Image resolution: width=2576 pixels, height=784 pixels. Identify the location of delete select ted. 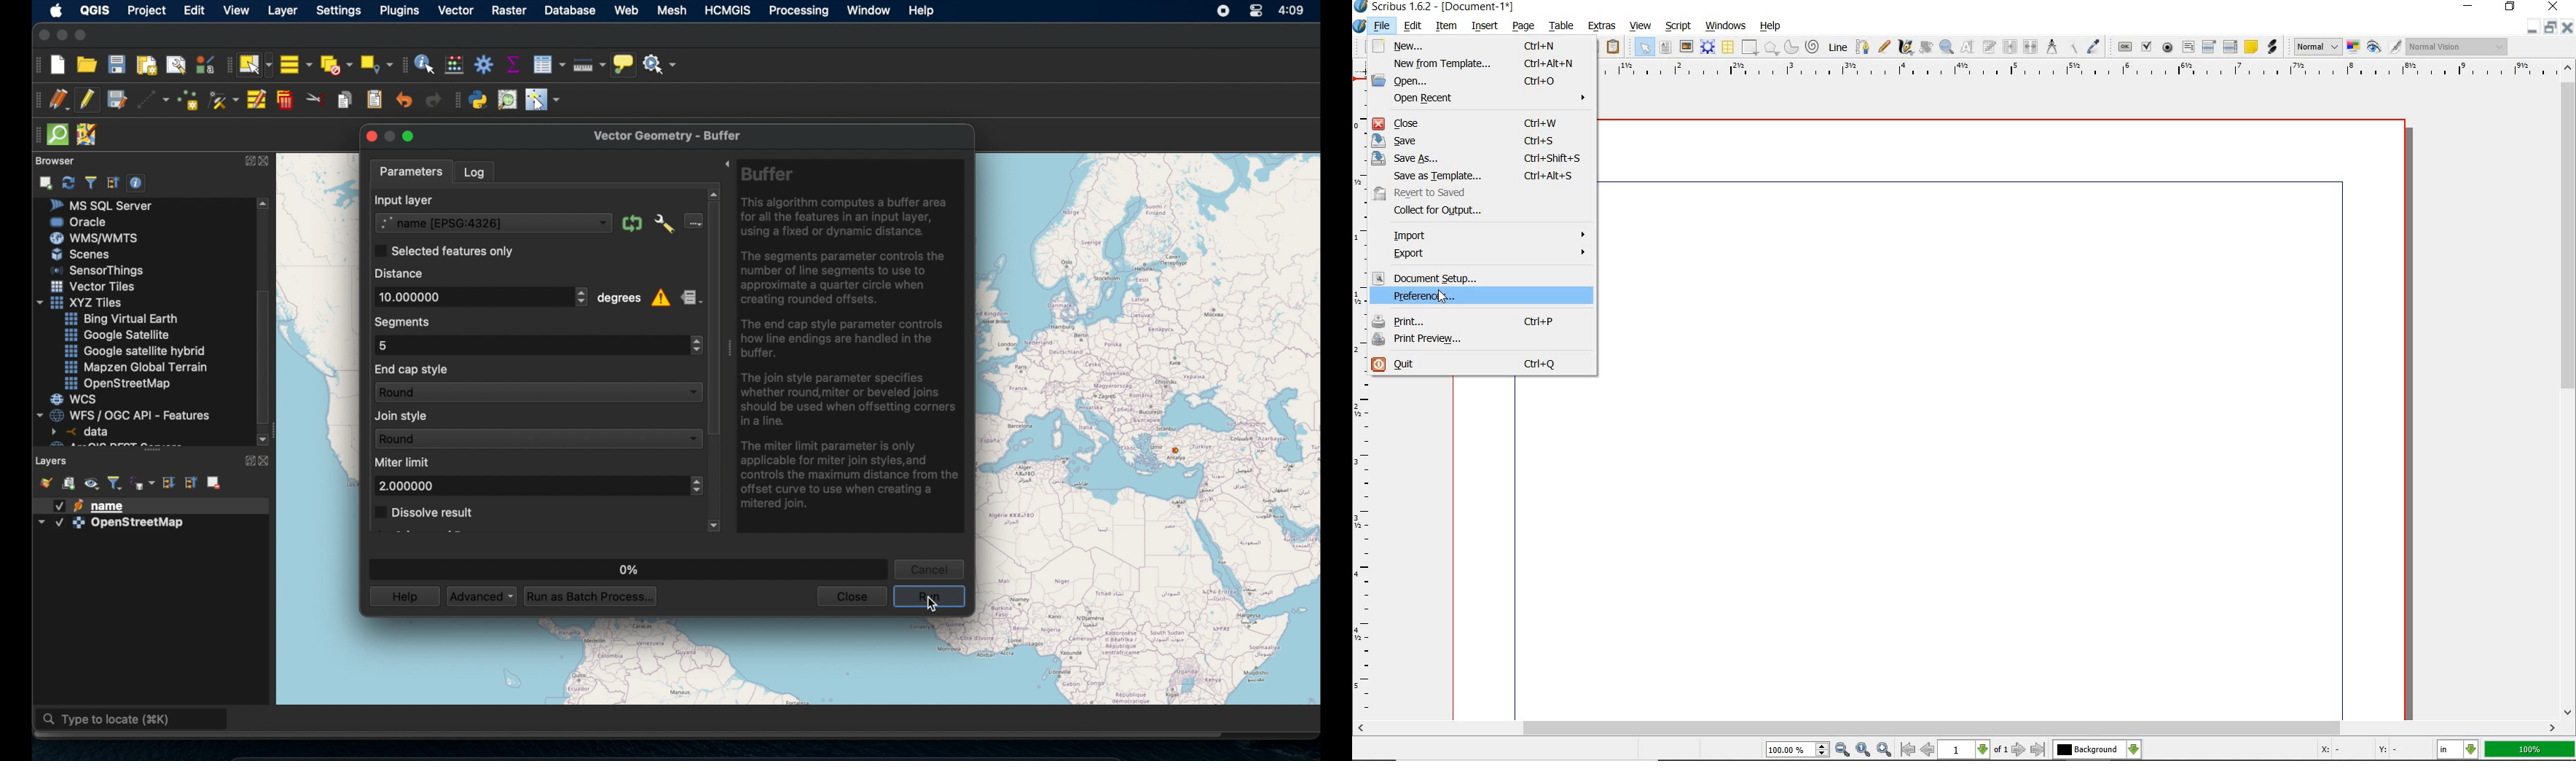
(285, 100).